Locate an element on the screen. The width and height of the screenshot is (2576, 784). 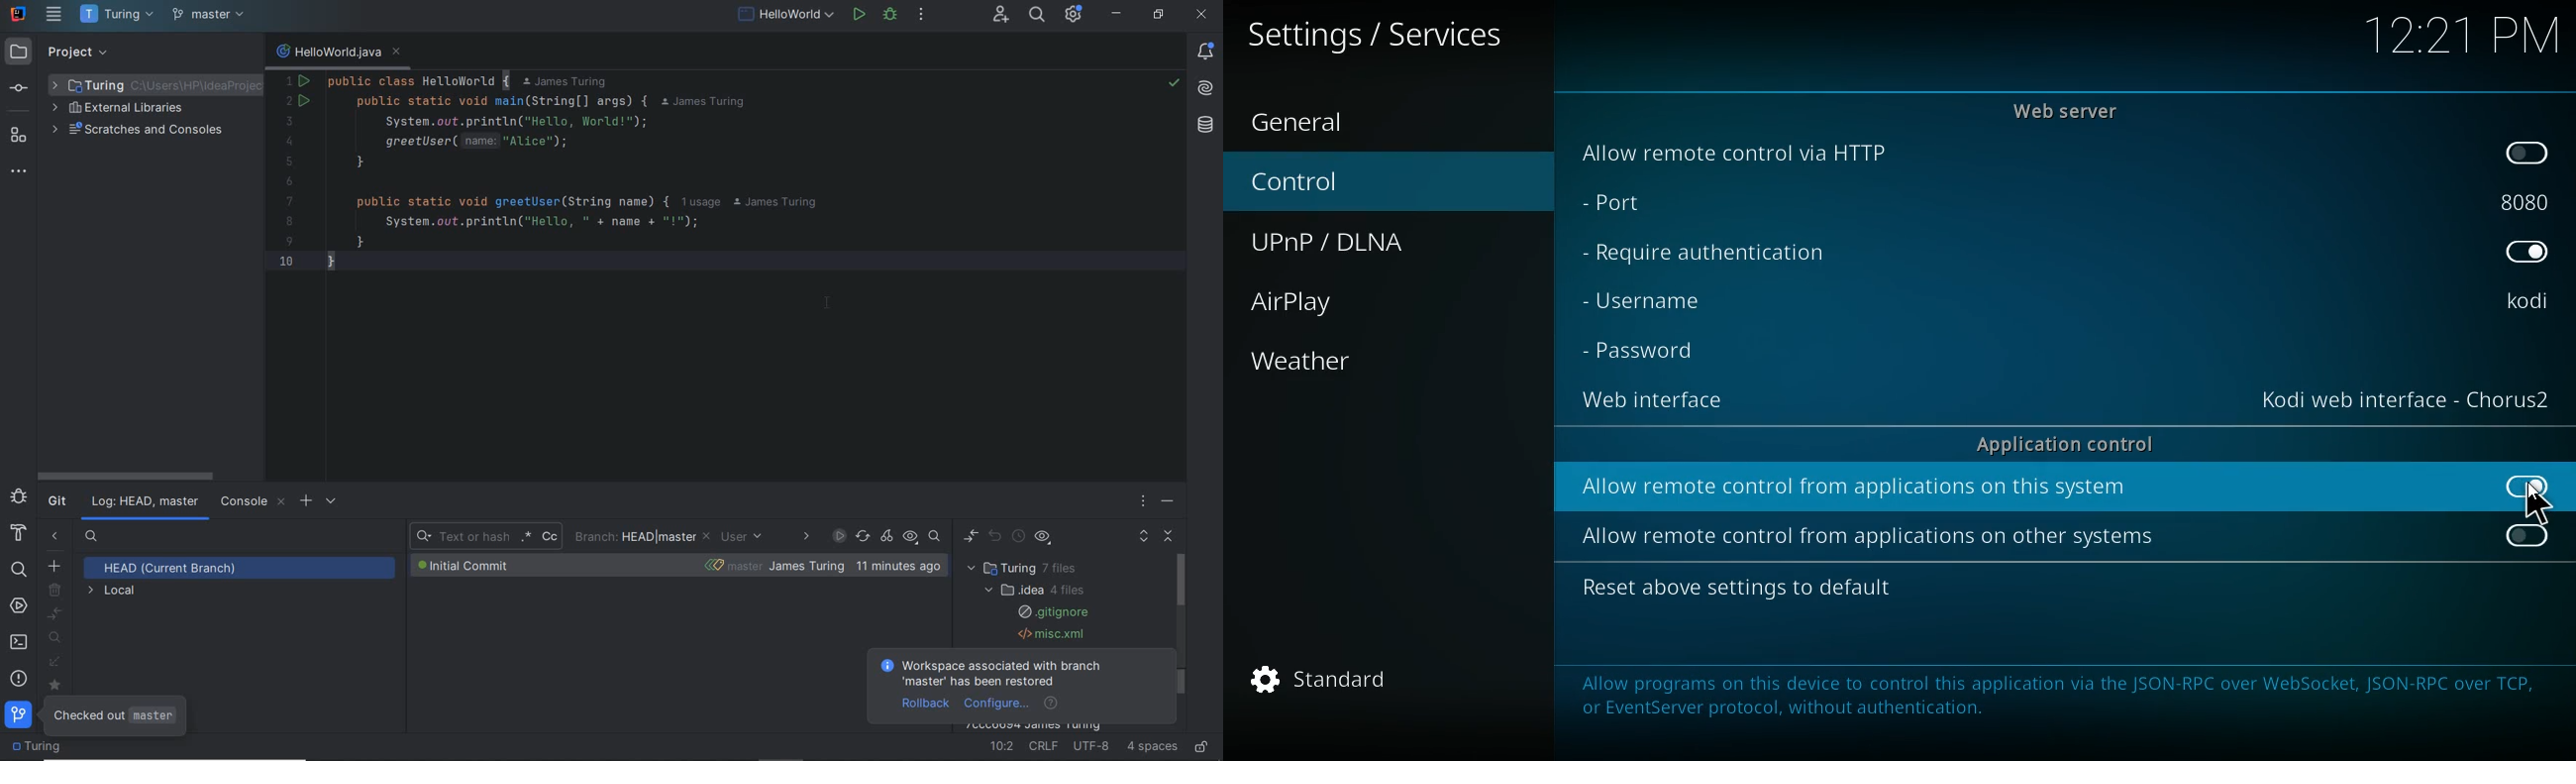
BRANCH is located at coordinates (643, 537).